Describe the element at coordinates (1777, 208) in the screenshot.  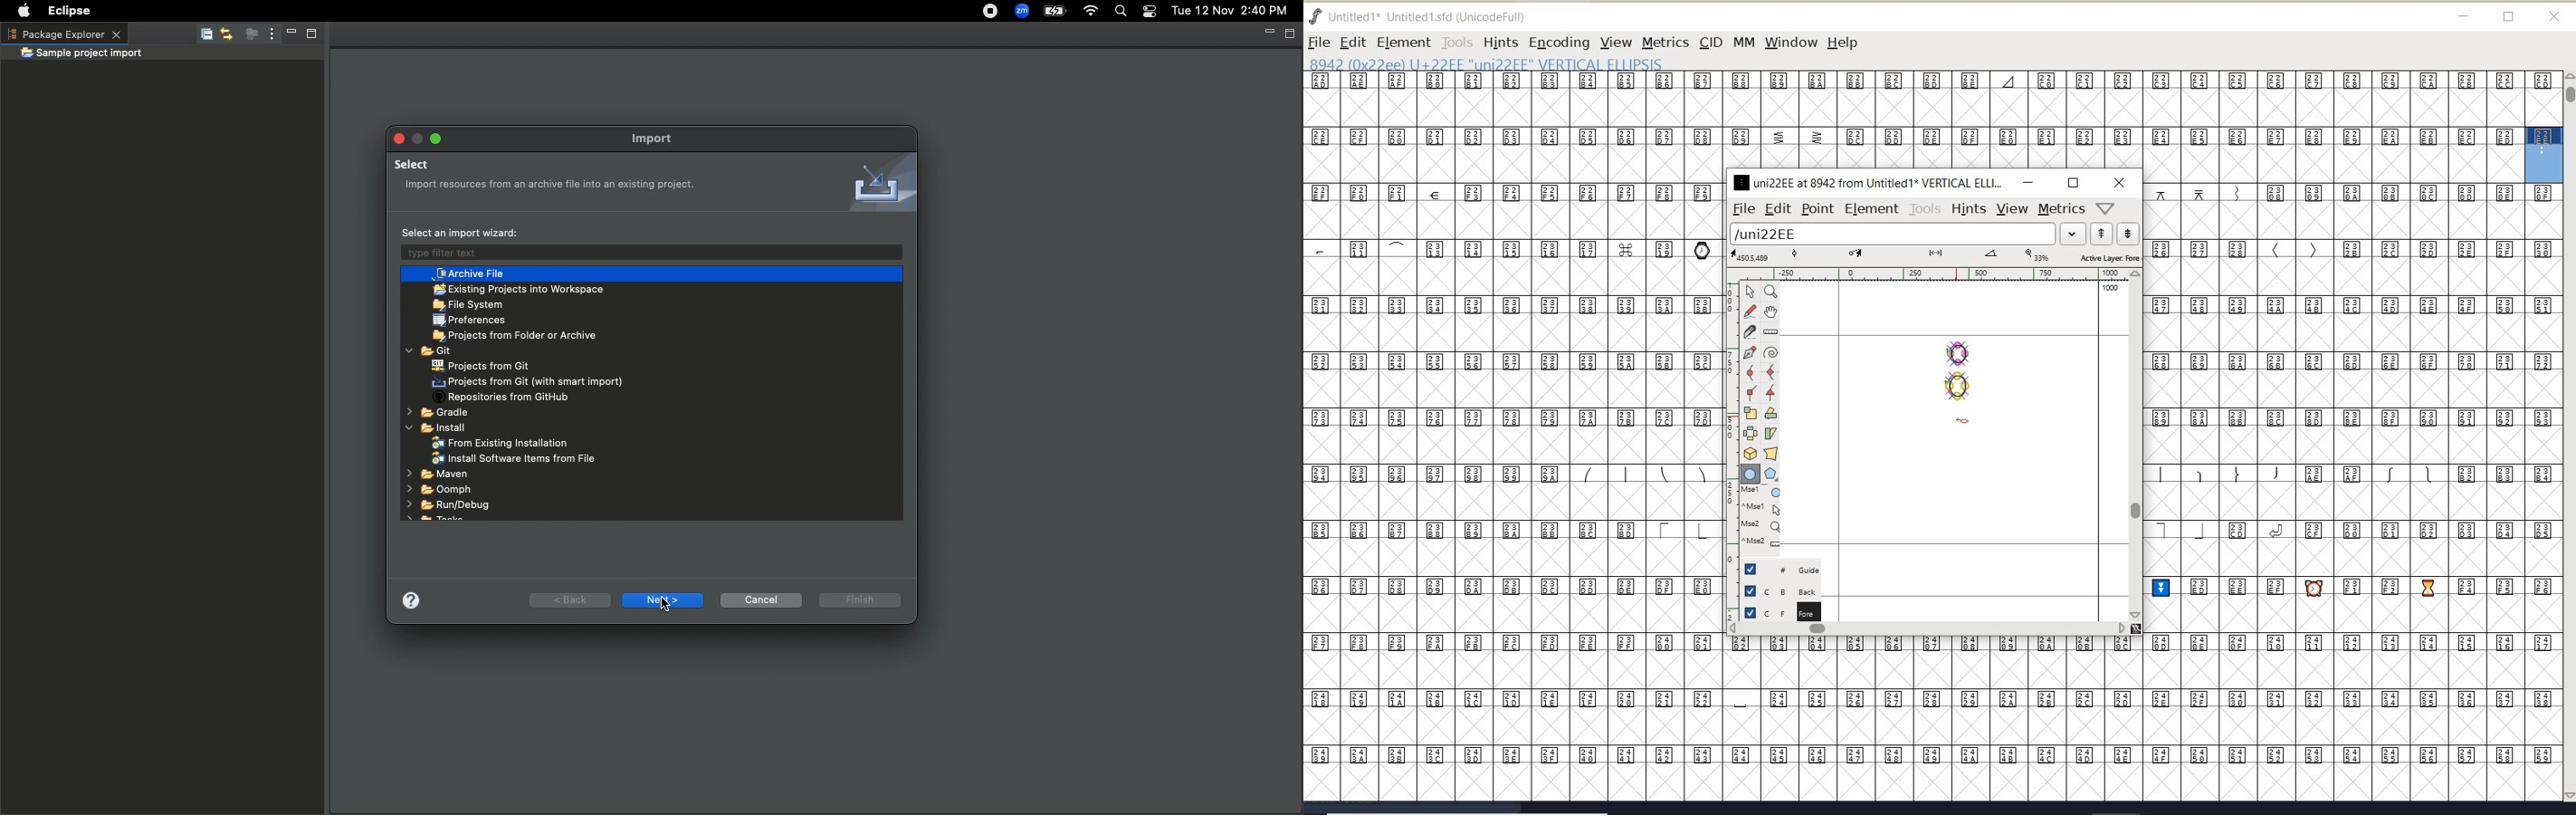
I see `edit` at that location.